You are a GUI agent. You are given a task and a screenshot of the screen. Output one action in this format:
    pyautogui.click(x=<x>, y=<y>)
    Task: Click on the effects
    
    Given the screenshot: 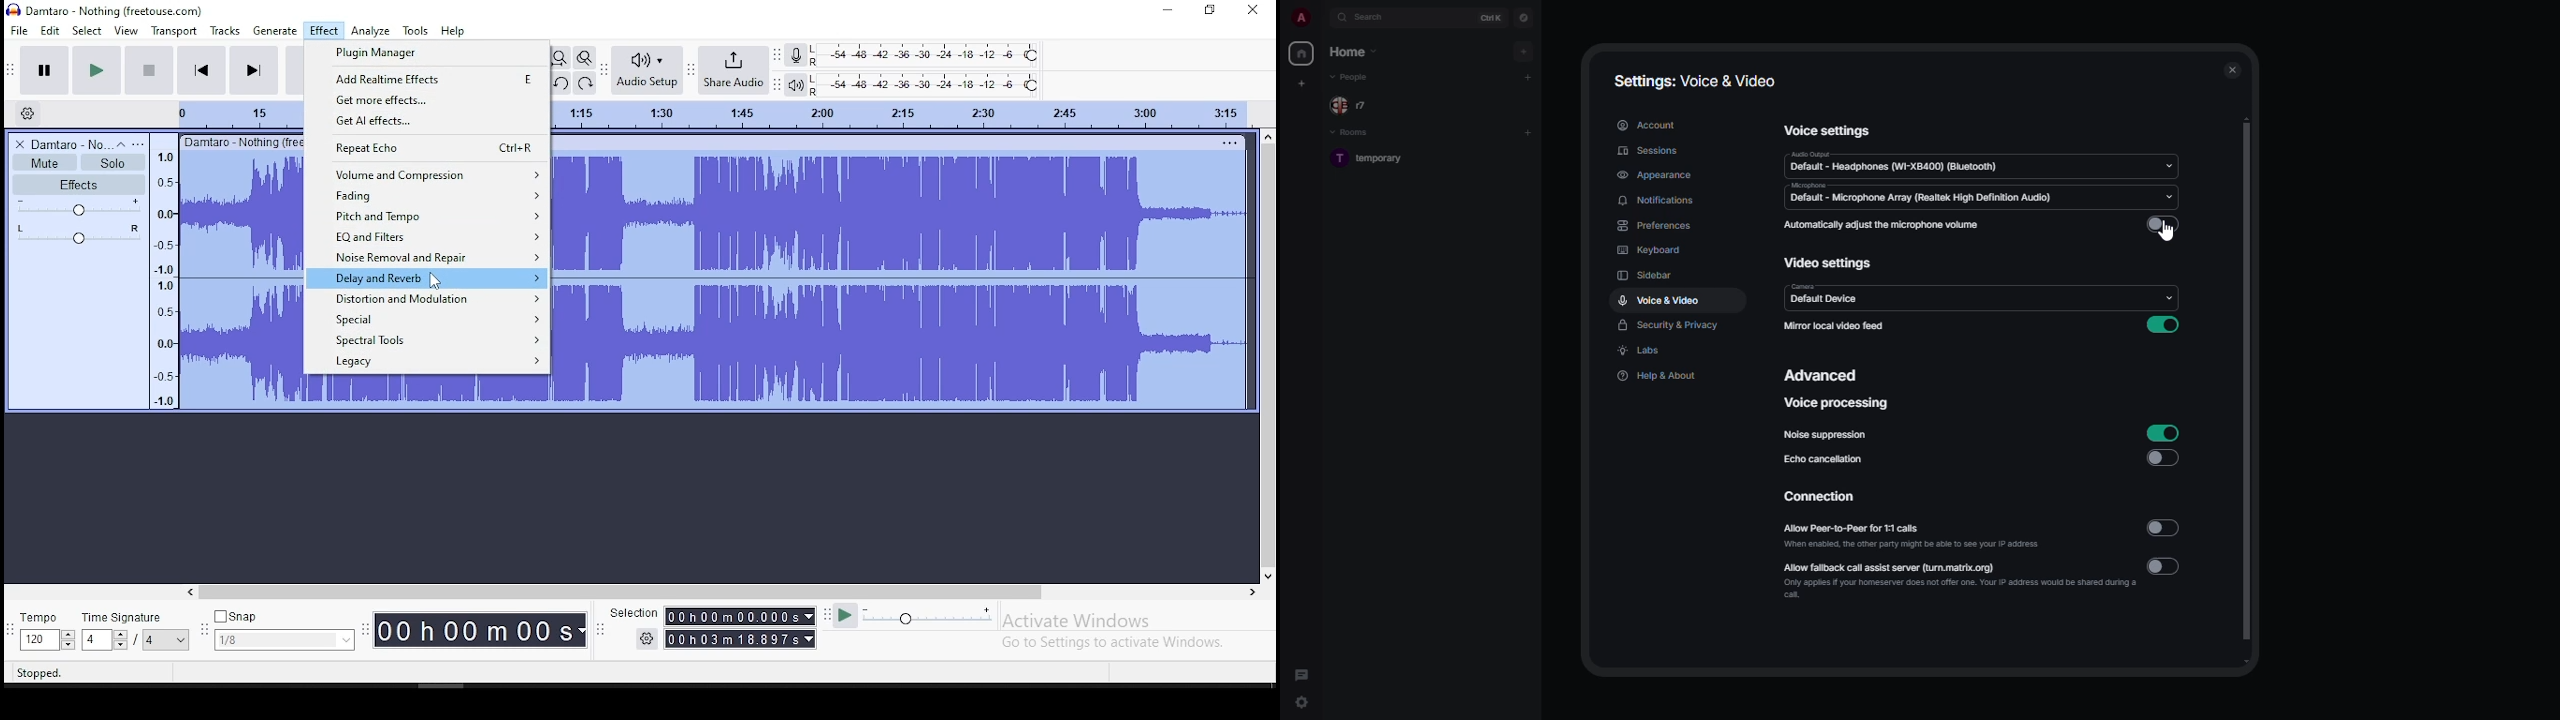 What is the action you would take?
    pyautogui.click(x=78, y=184)
    